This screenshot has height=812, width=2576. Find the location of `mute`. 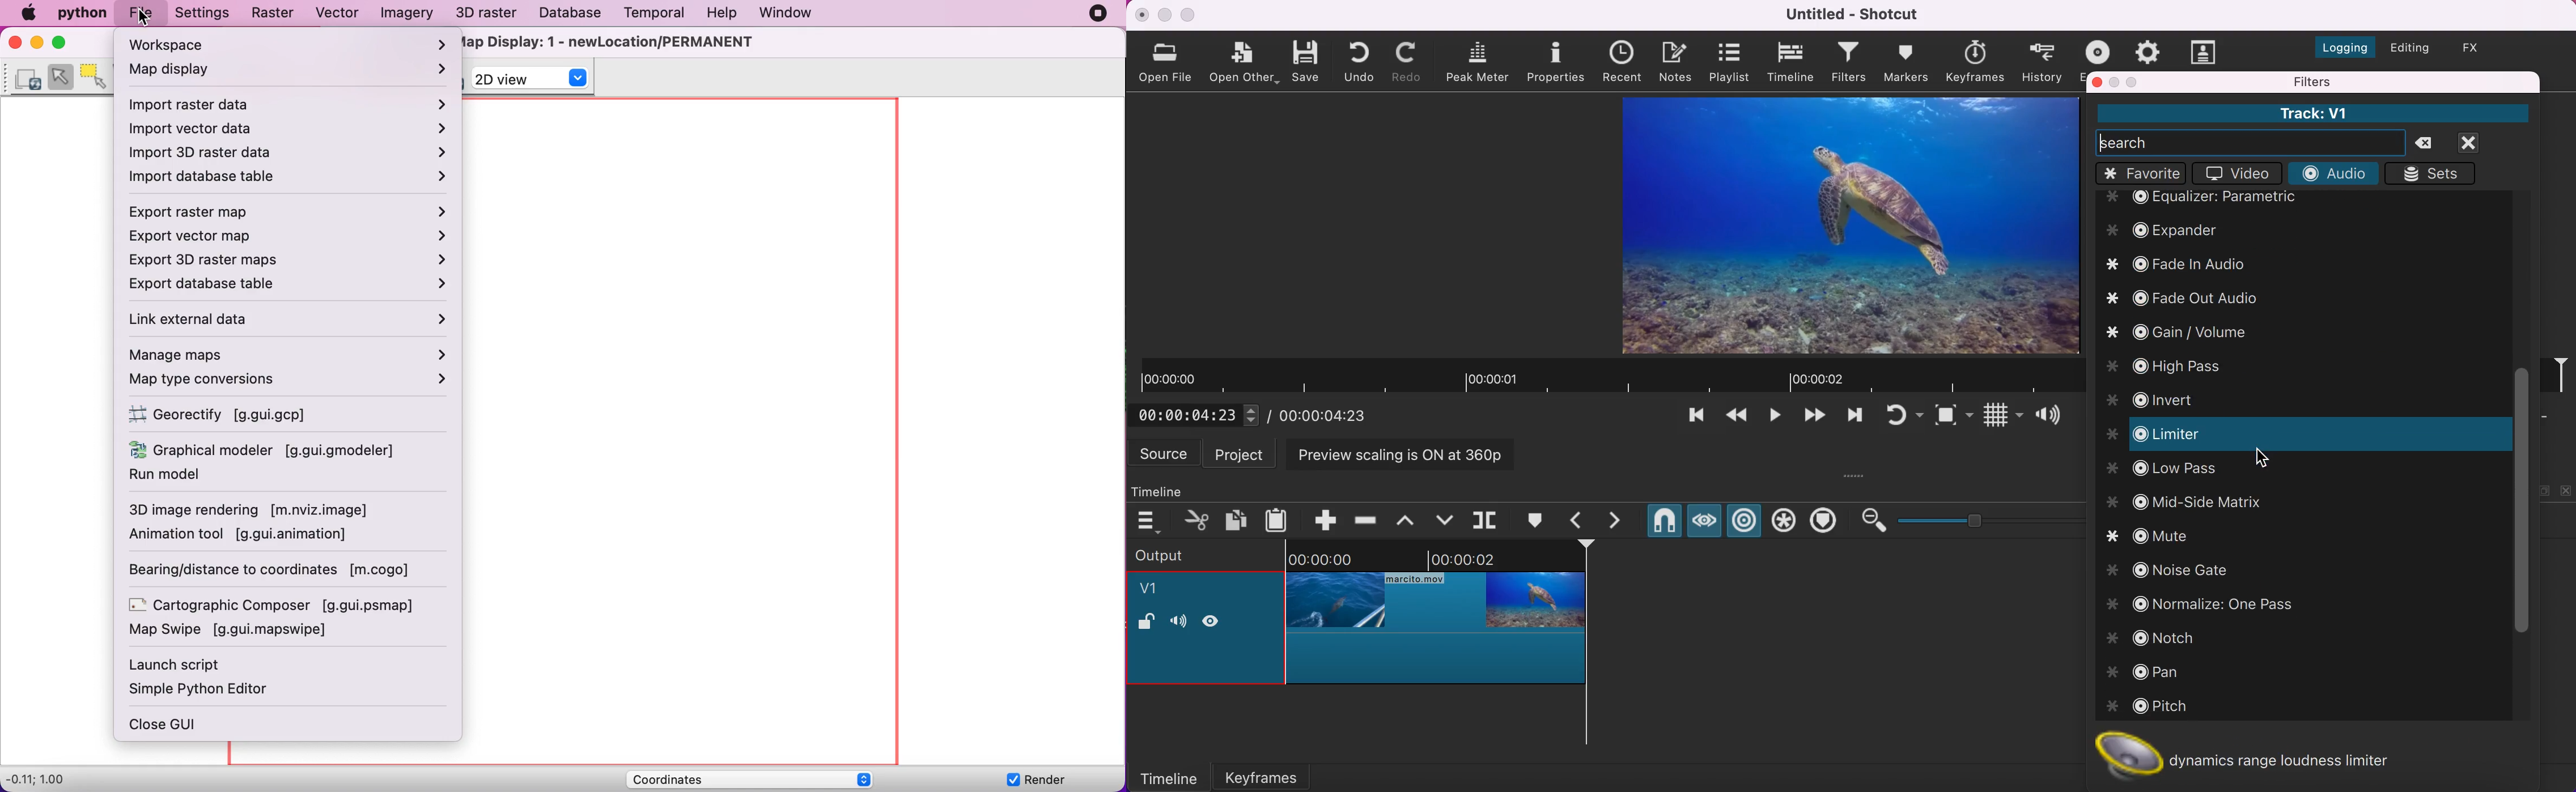

mute is located at coordinates (2160, 536).